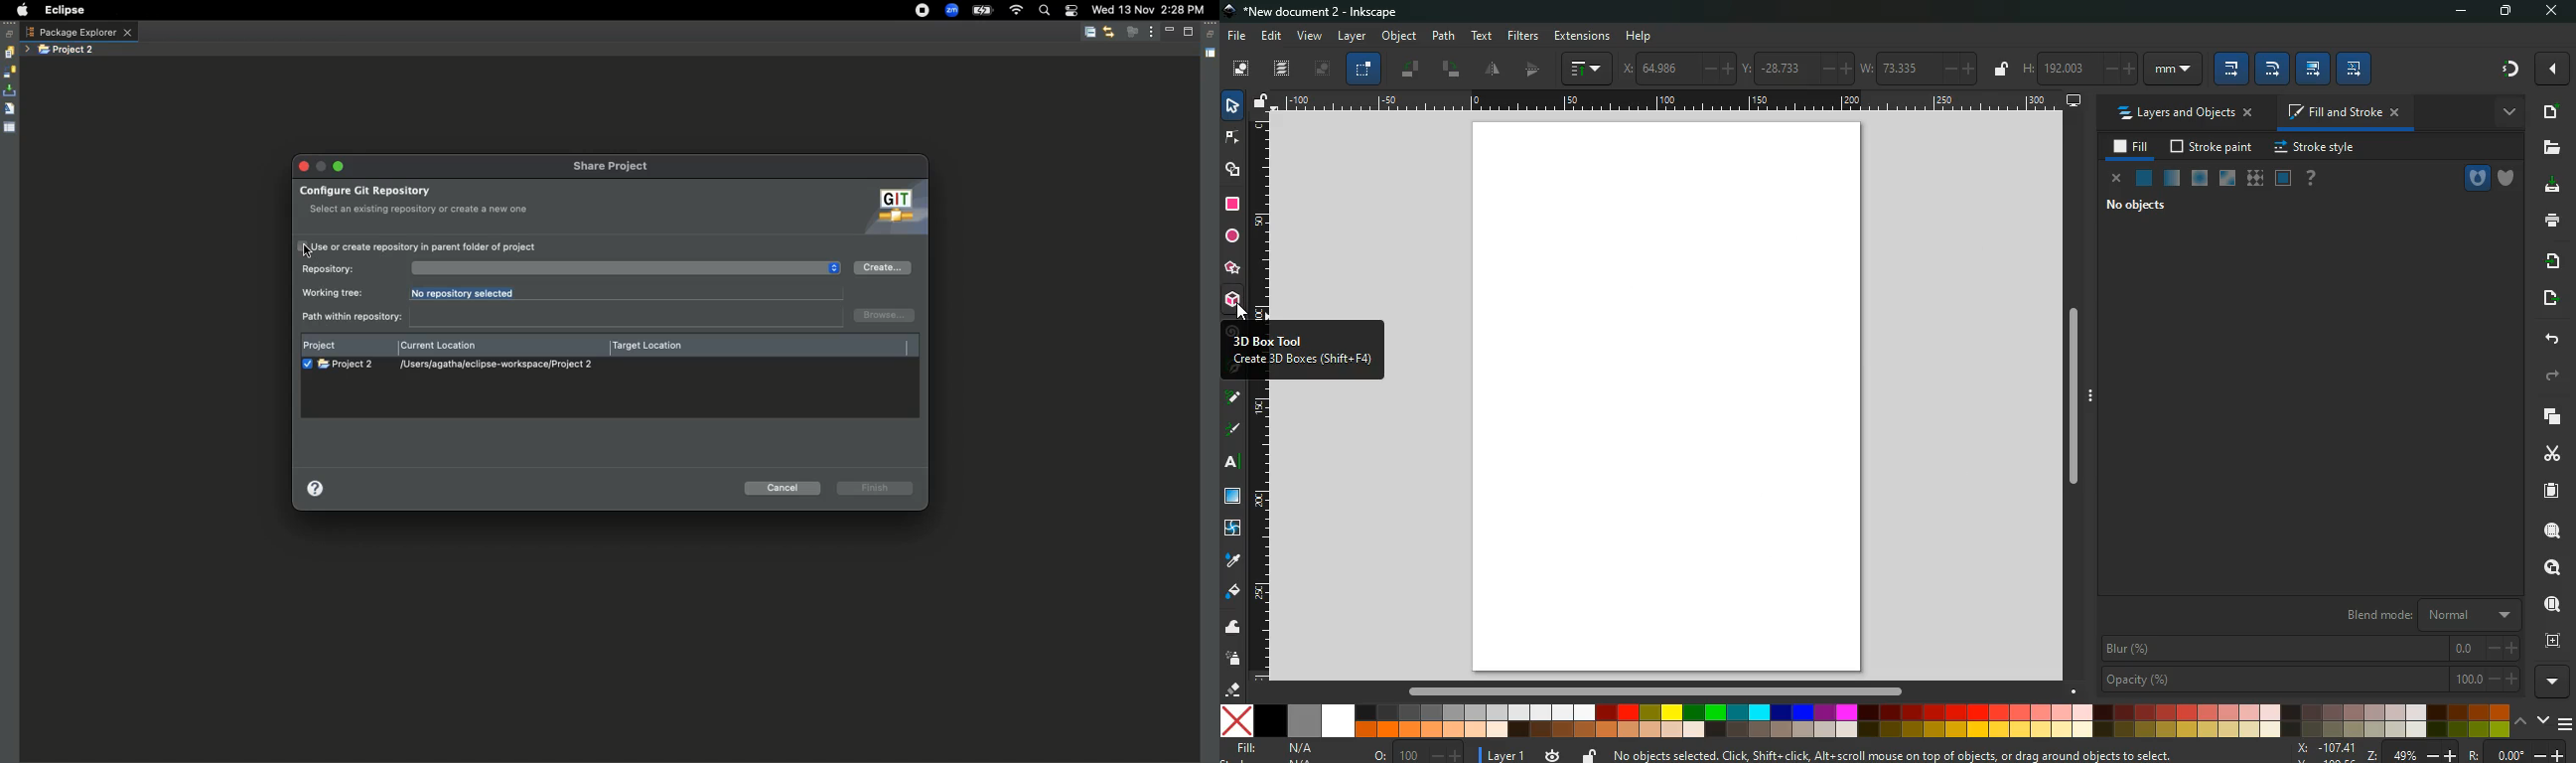 The width and height of the screenshot is (2576, 784). Describe the element at coordinates (2547, 260) in the screenshot. I see `receive` at that location.